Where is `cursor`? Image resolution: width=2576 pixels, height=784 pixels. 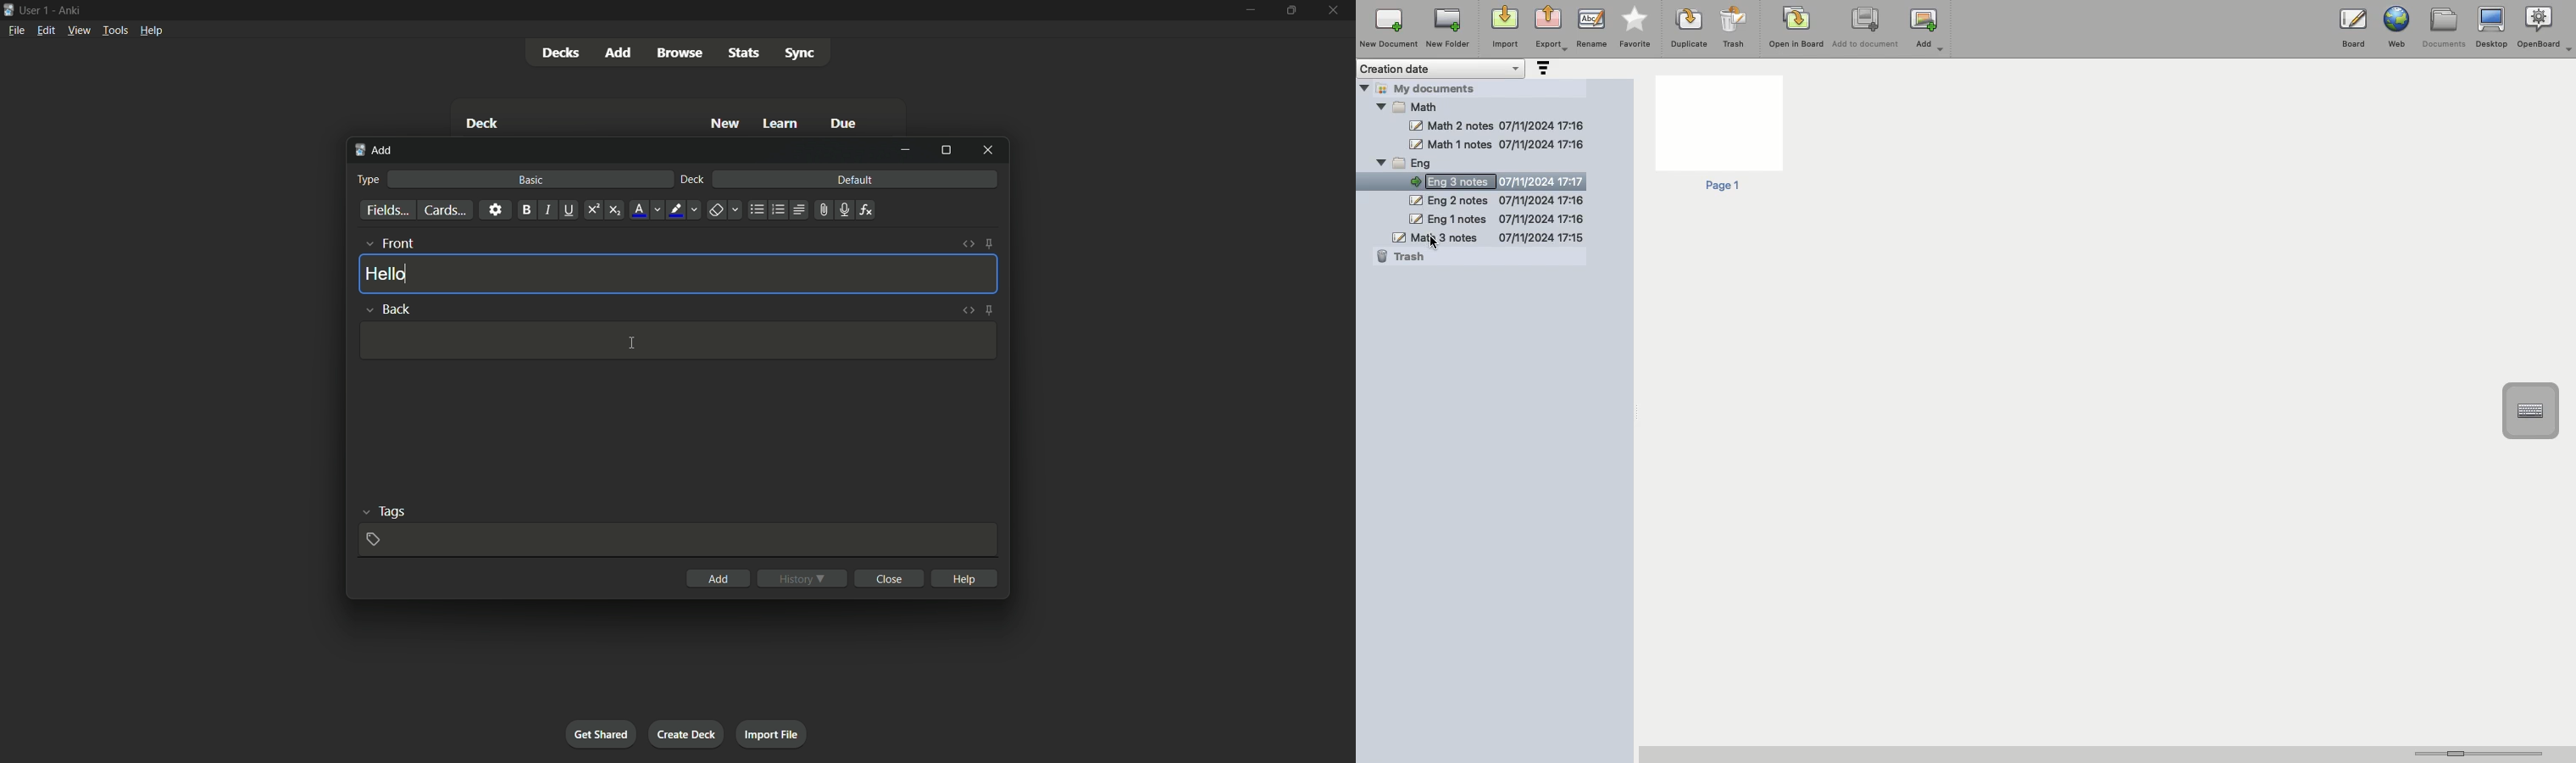 cursor is located at coordinates (633, 343).